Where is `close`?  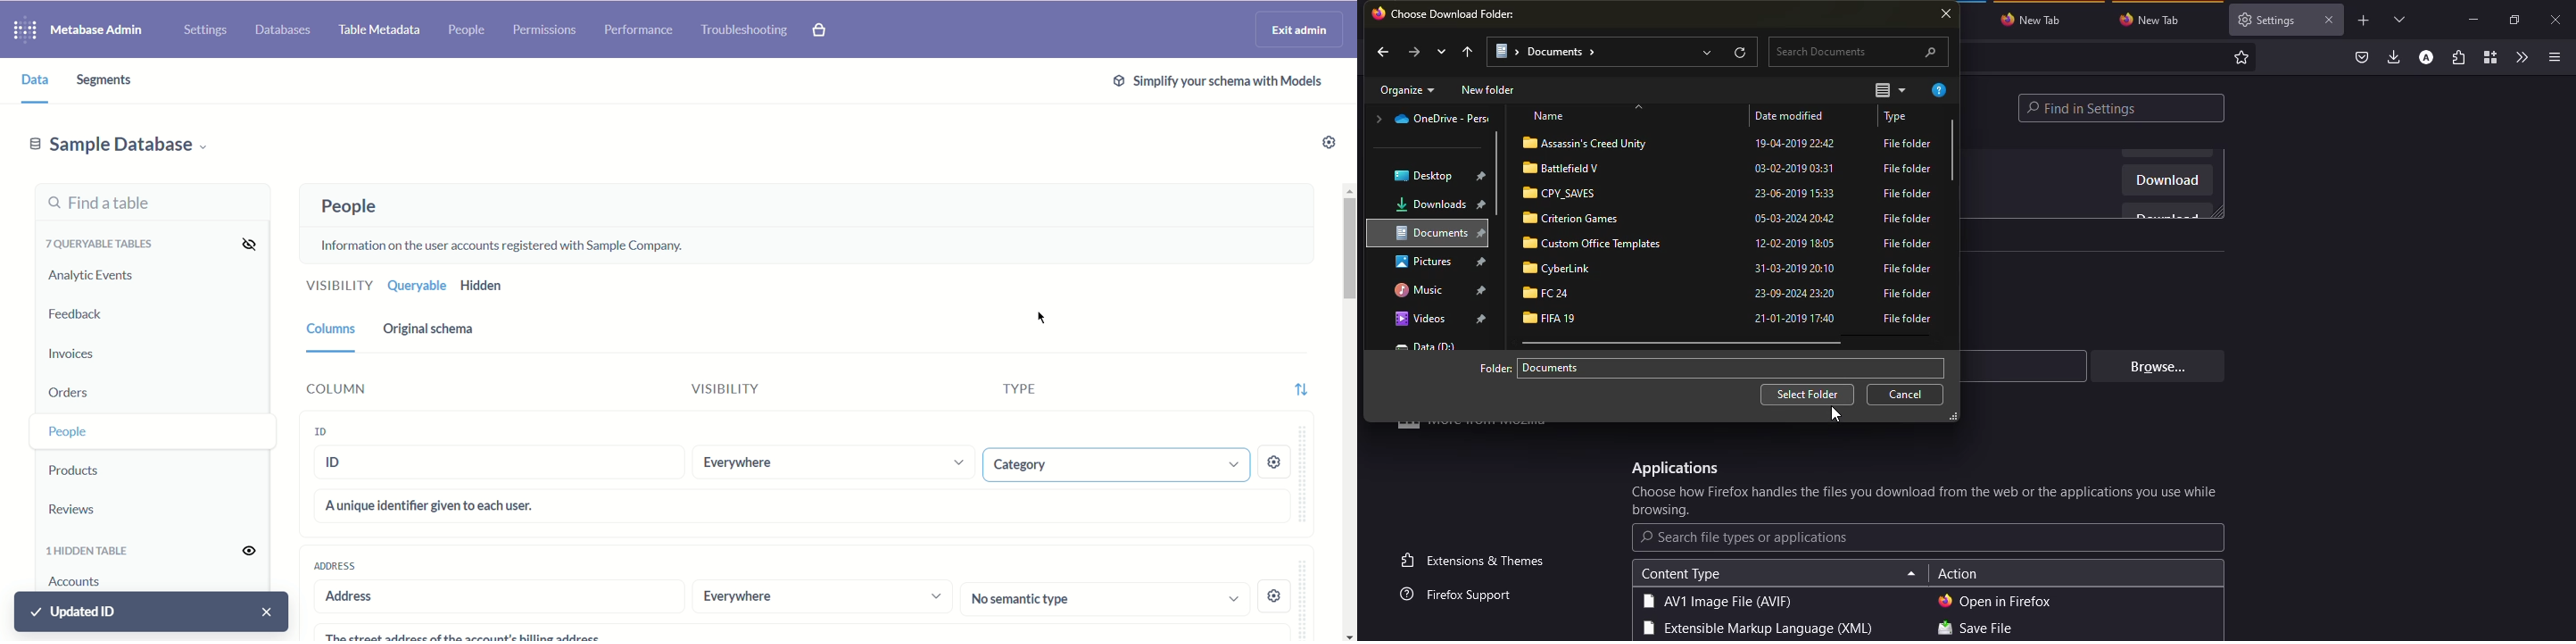 close is located at coordinates (2557, 21).